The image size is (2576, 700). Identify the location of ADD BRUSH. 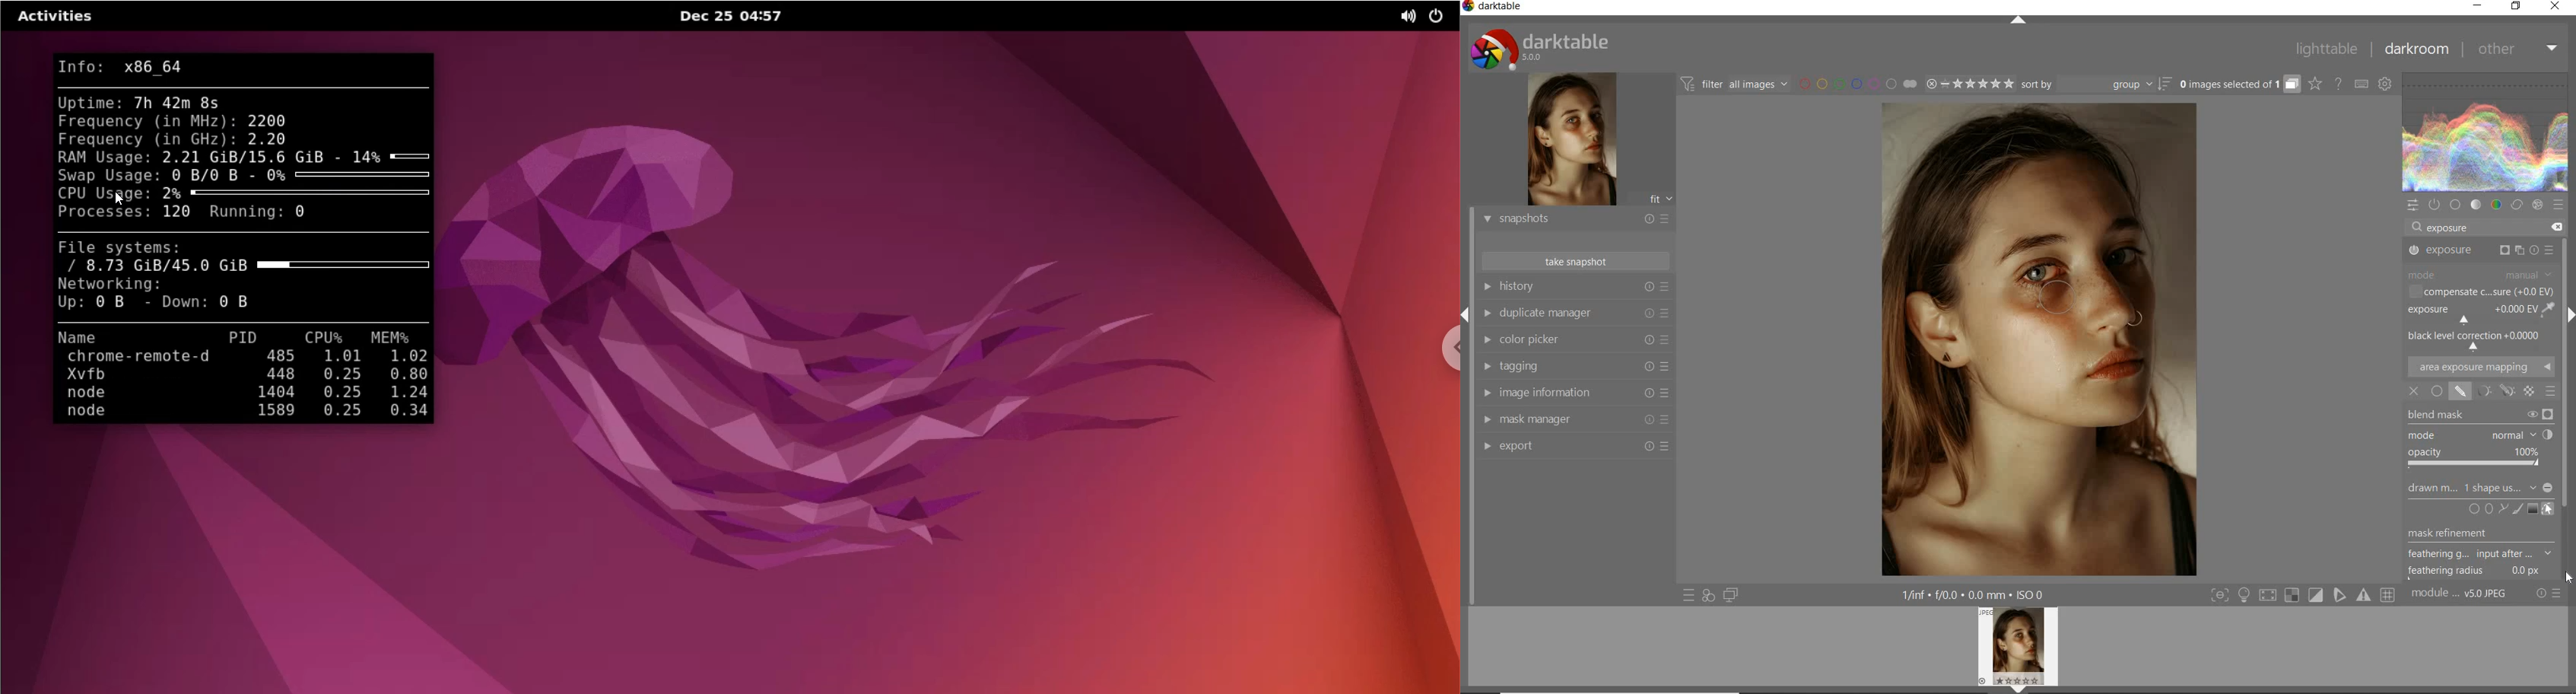
(2518, 510).